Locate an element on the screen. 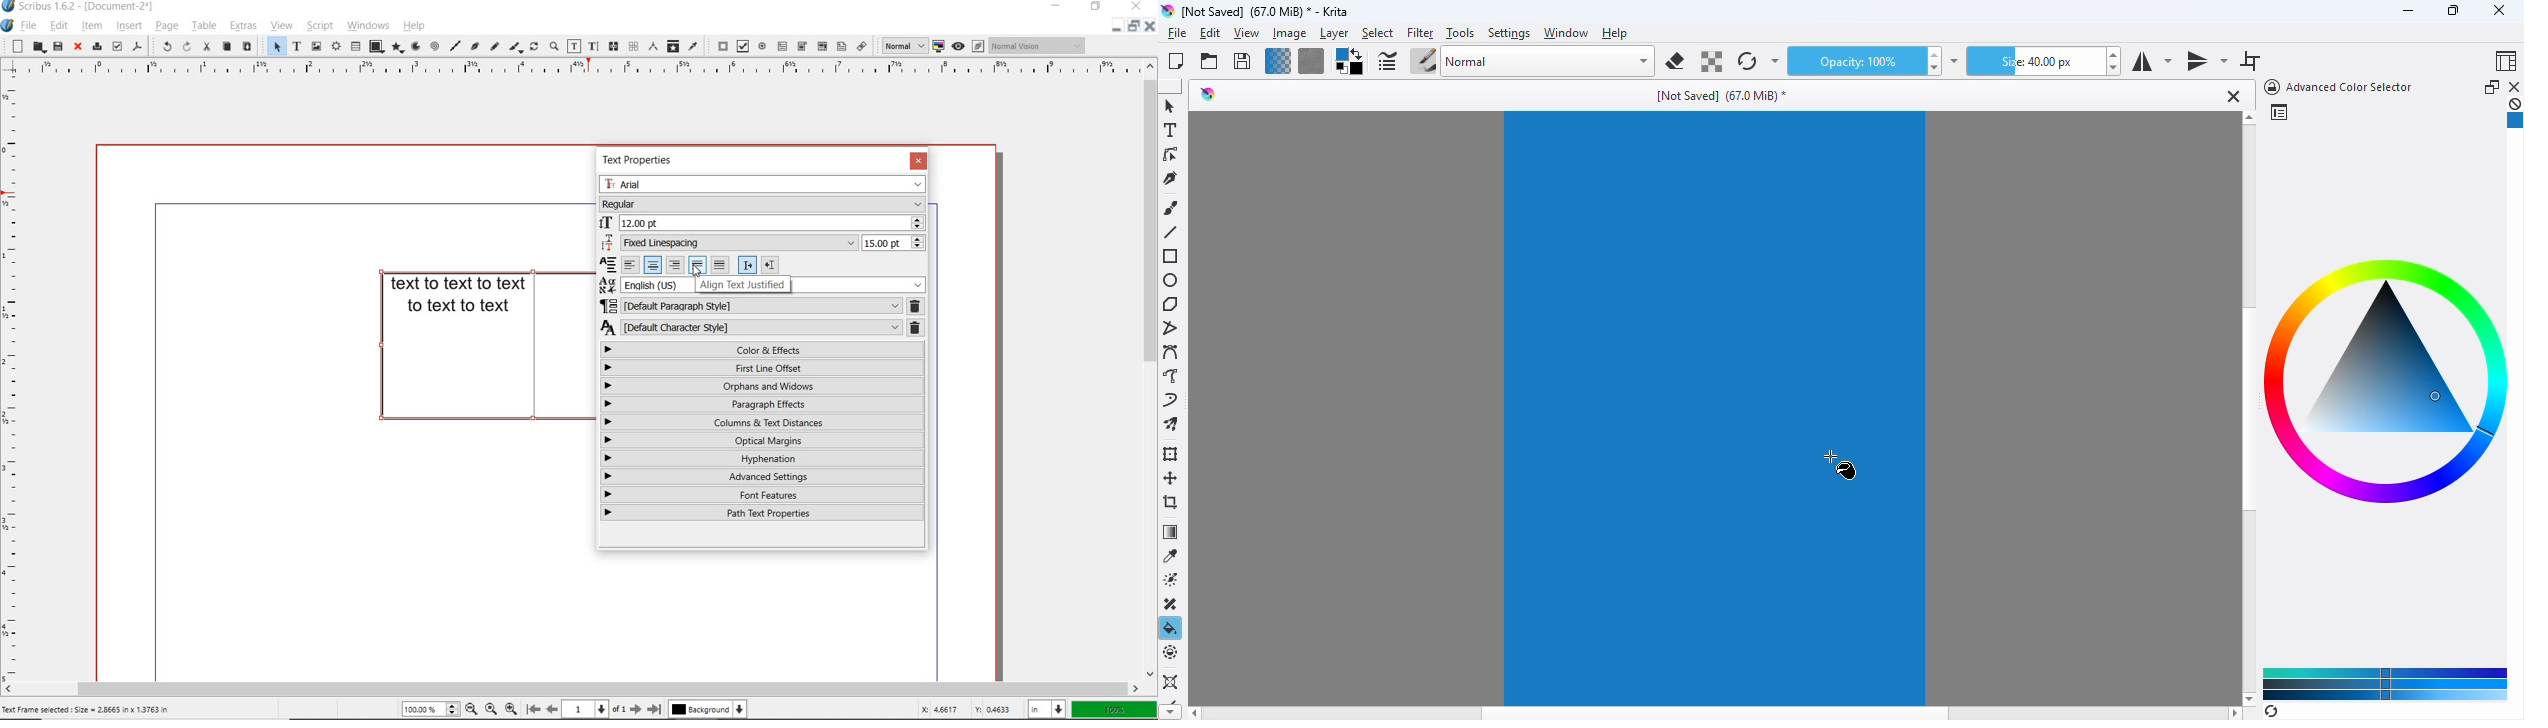 Image resolution: width=2548 pixels, height=728 pixels. TEXT is located at coordinates (459, 296).